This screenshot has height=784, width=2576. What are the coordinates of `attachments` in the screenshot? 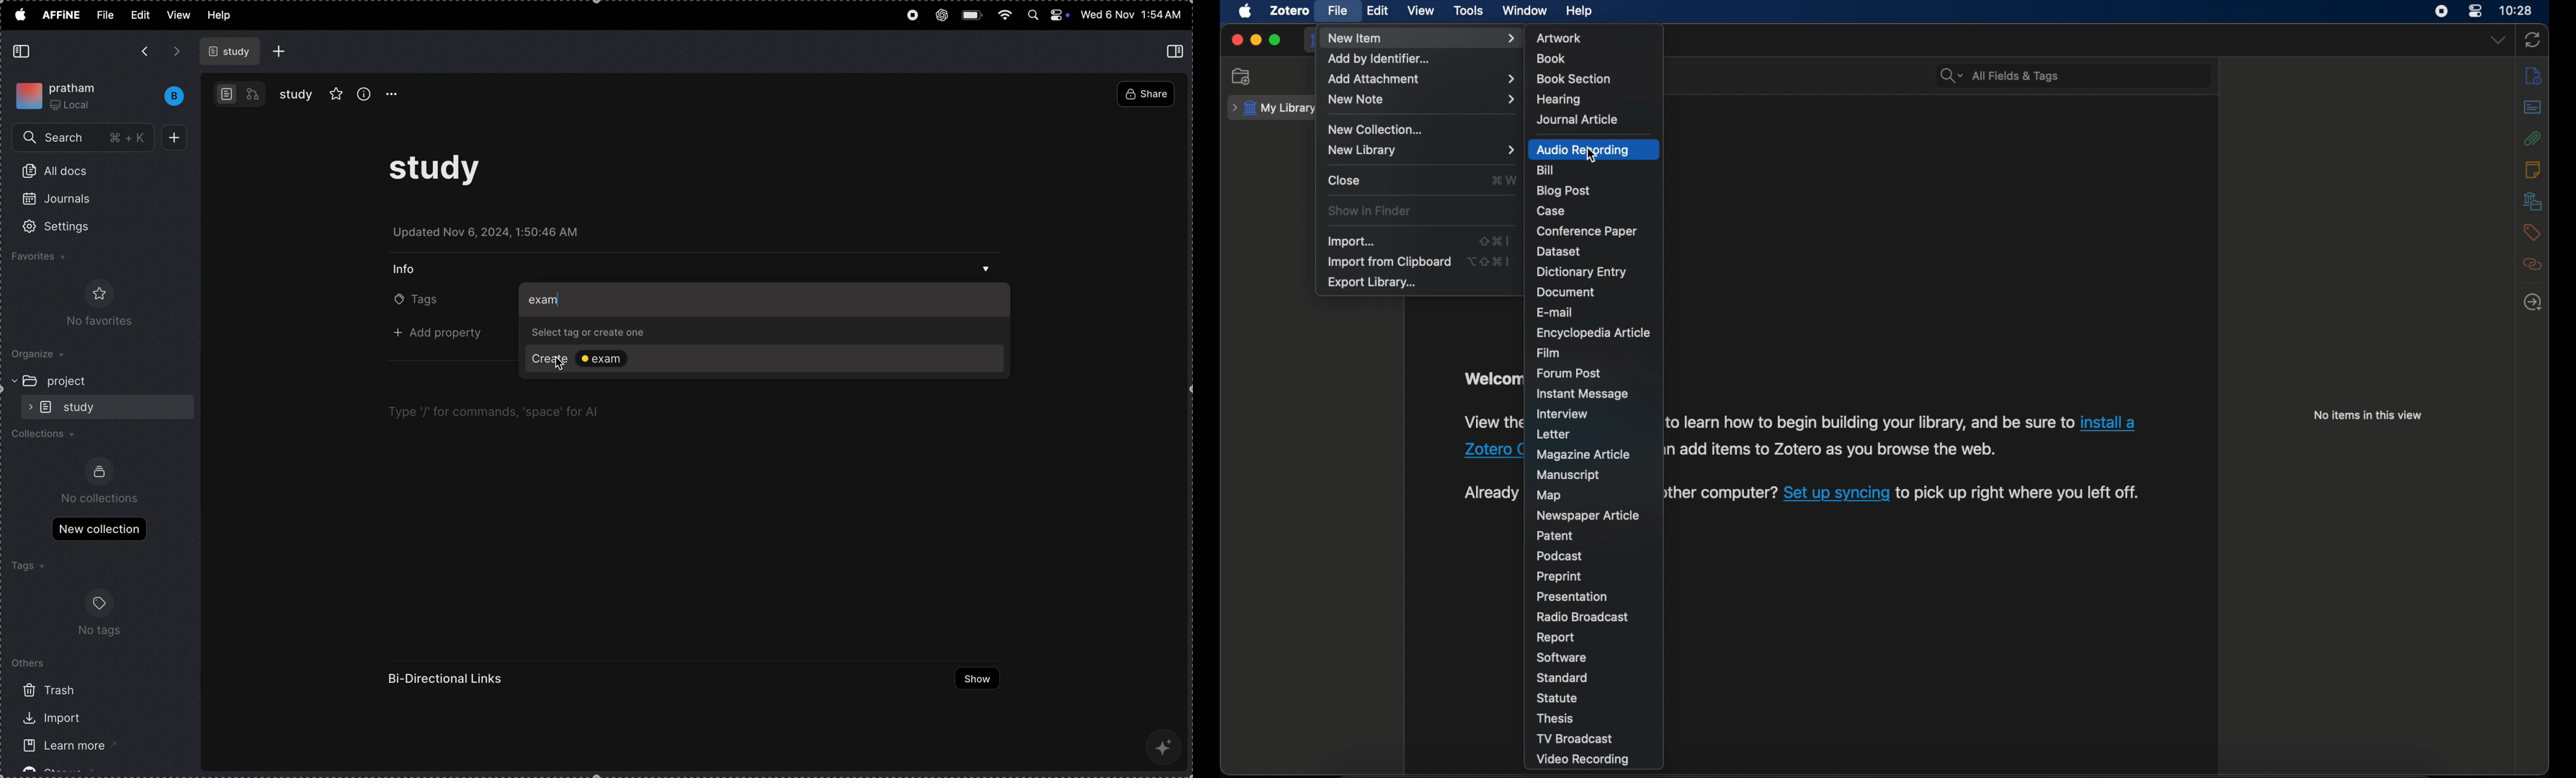 It's located at (2533, 139).